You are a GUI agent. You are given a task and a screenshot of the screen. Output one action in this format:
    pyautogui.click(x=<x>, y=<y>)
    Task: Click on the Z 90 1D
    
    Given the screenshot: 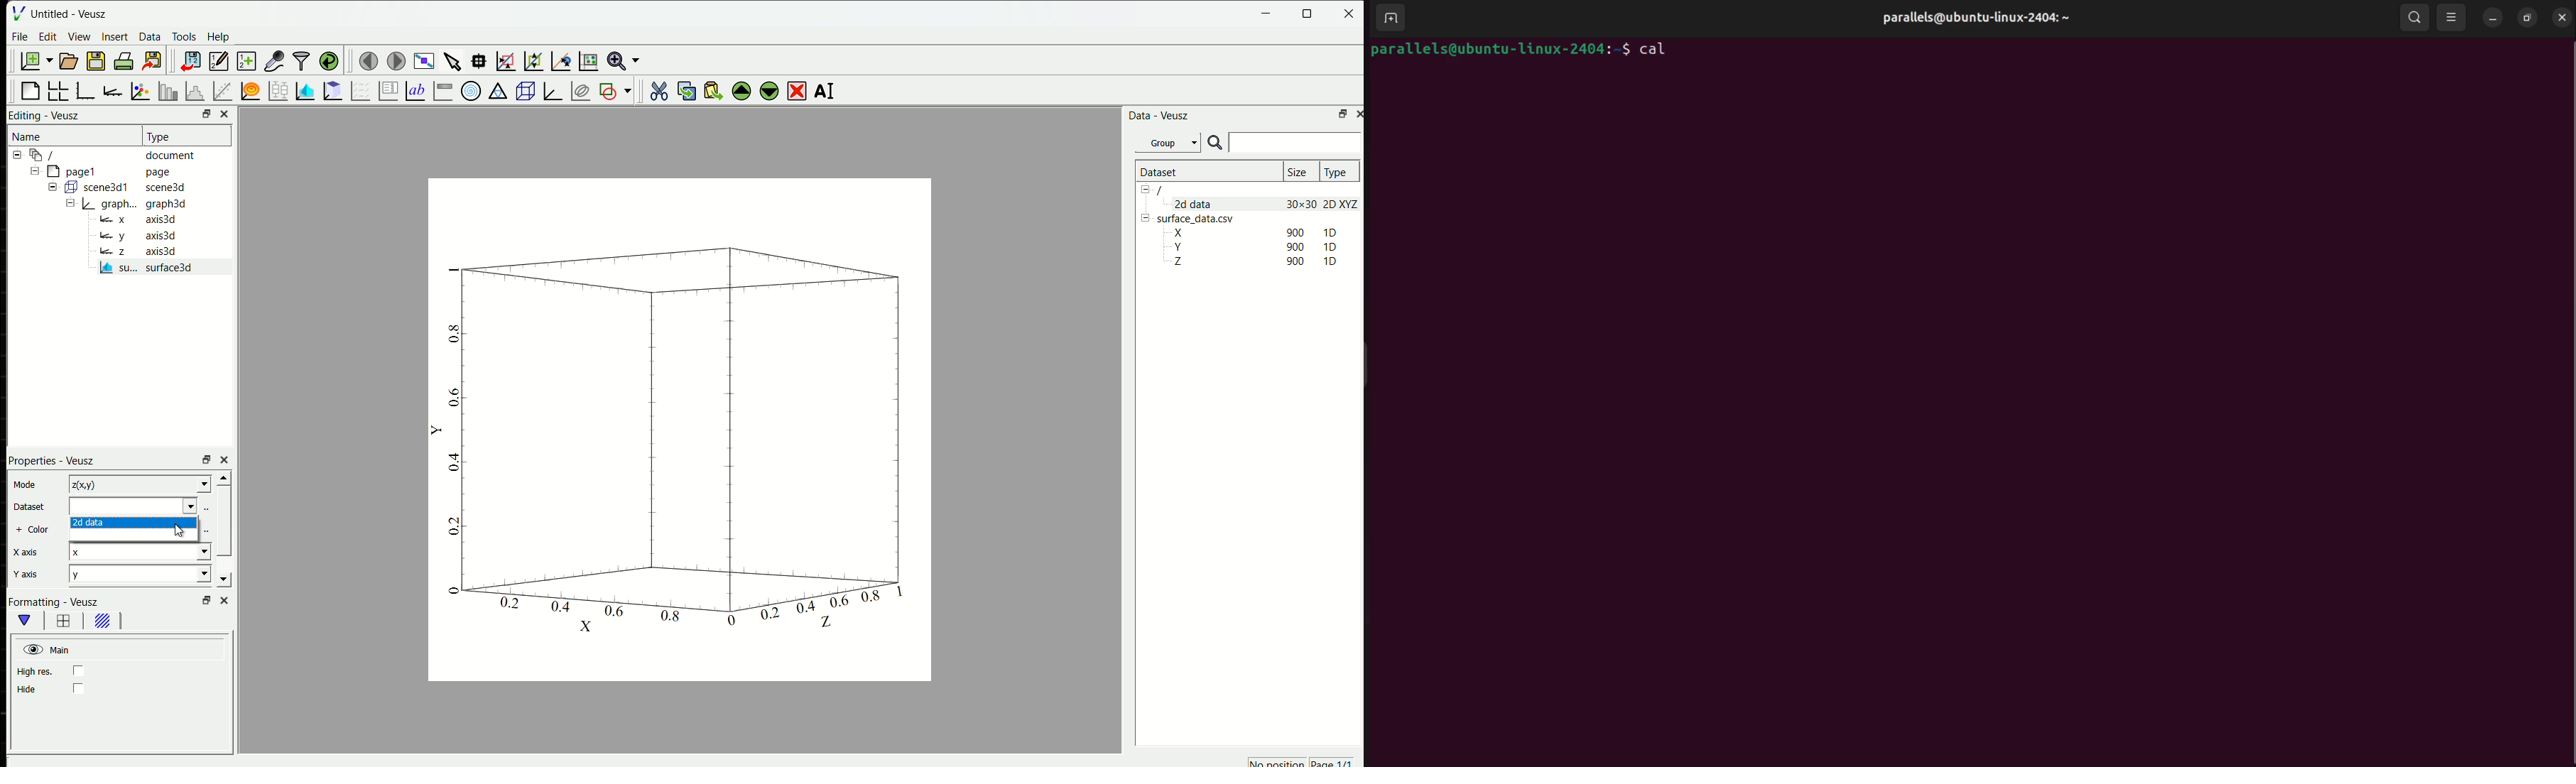 What is the action you would take?
    pyautogui.click(x=1251, y=261)
    